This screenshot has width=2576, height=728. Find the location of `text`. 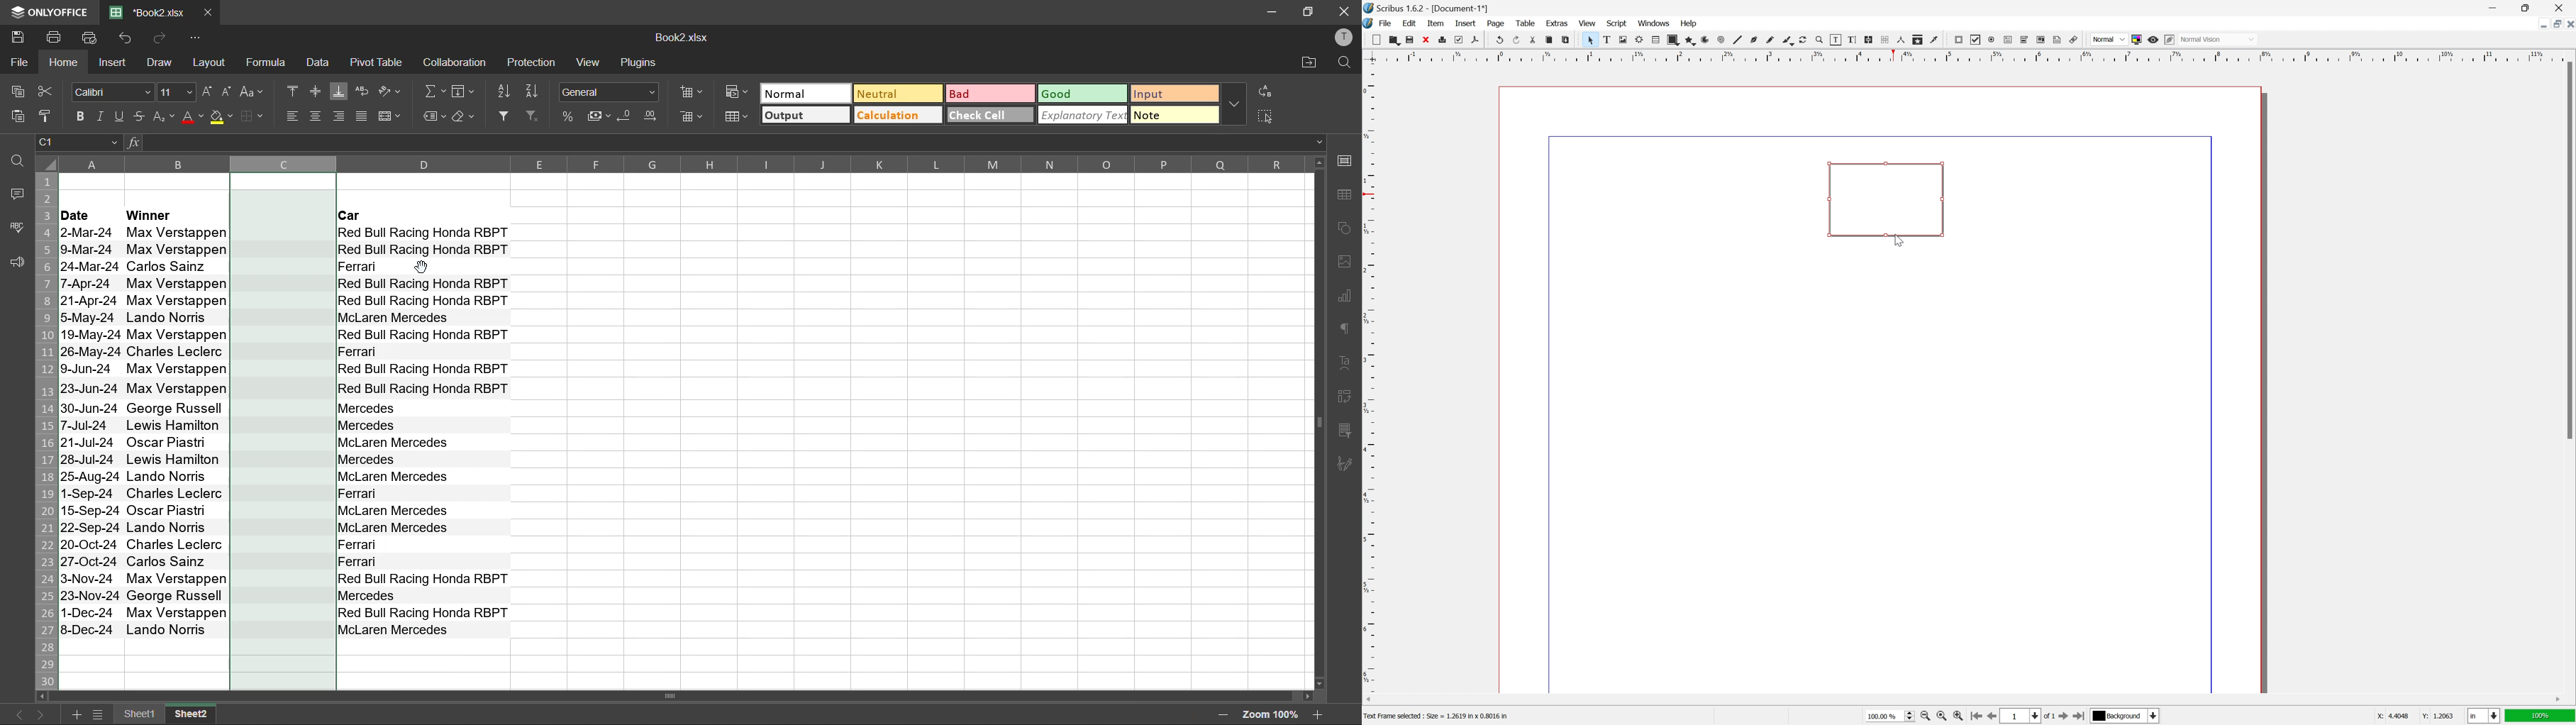

text is located at coordinates (1344, 365).